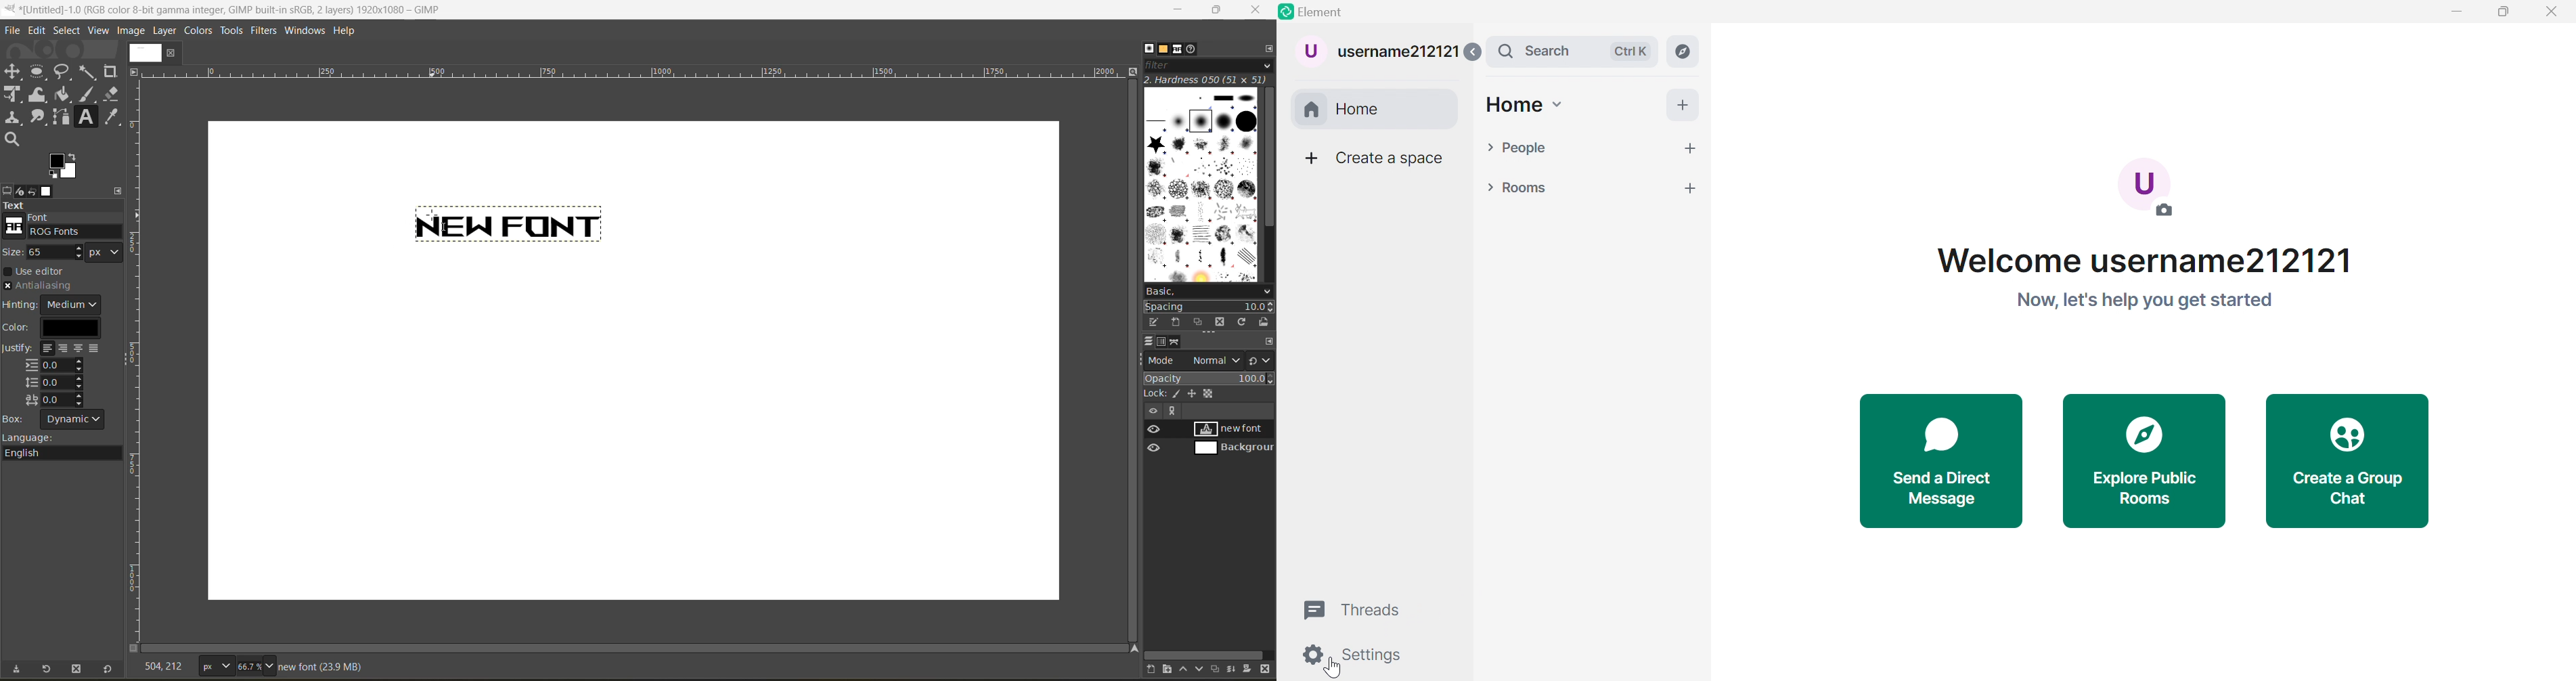 Image resolution: width=2576 pixels, height=700 pixels. What do you see at coordinates (507, 223) in the screenshot?
I see `text` at bounding box center [507, 223].